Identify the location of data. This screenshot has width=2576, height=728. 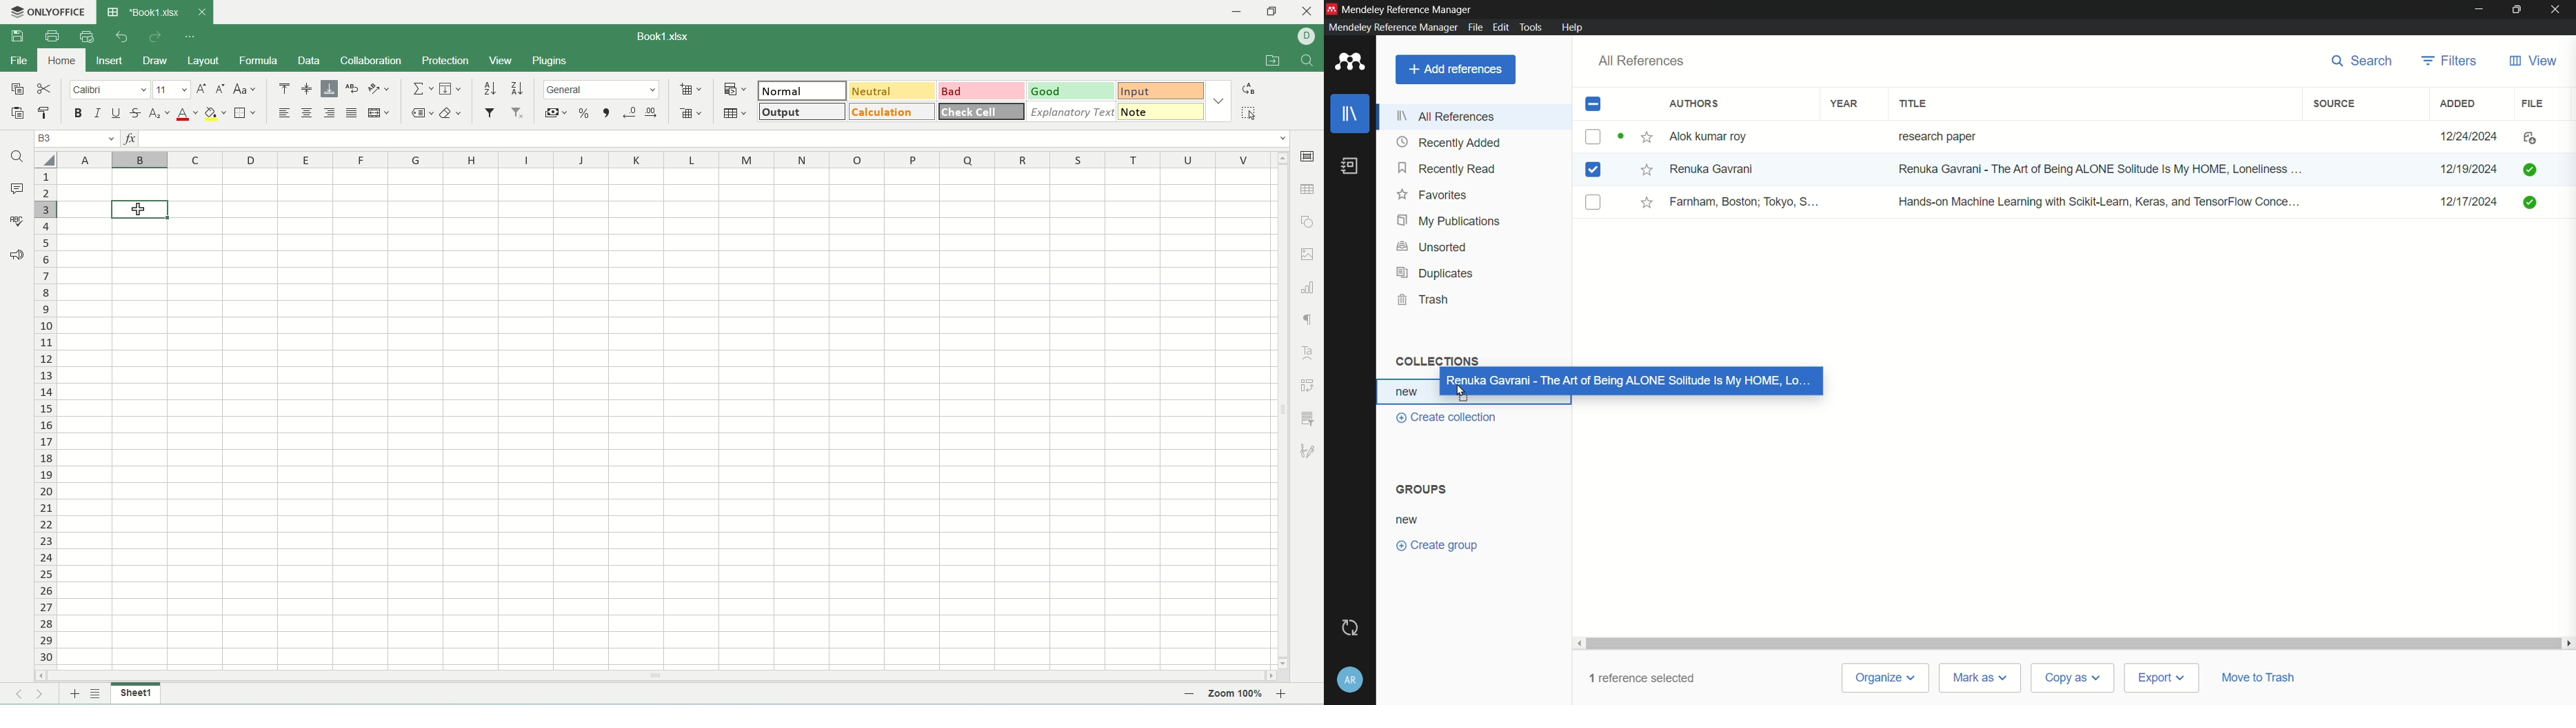
(309, 61).